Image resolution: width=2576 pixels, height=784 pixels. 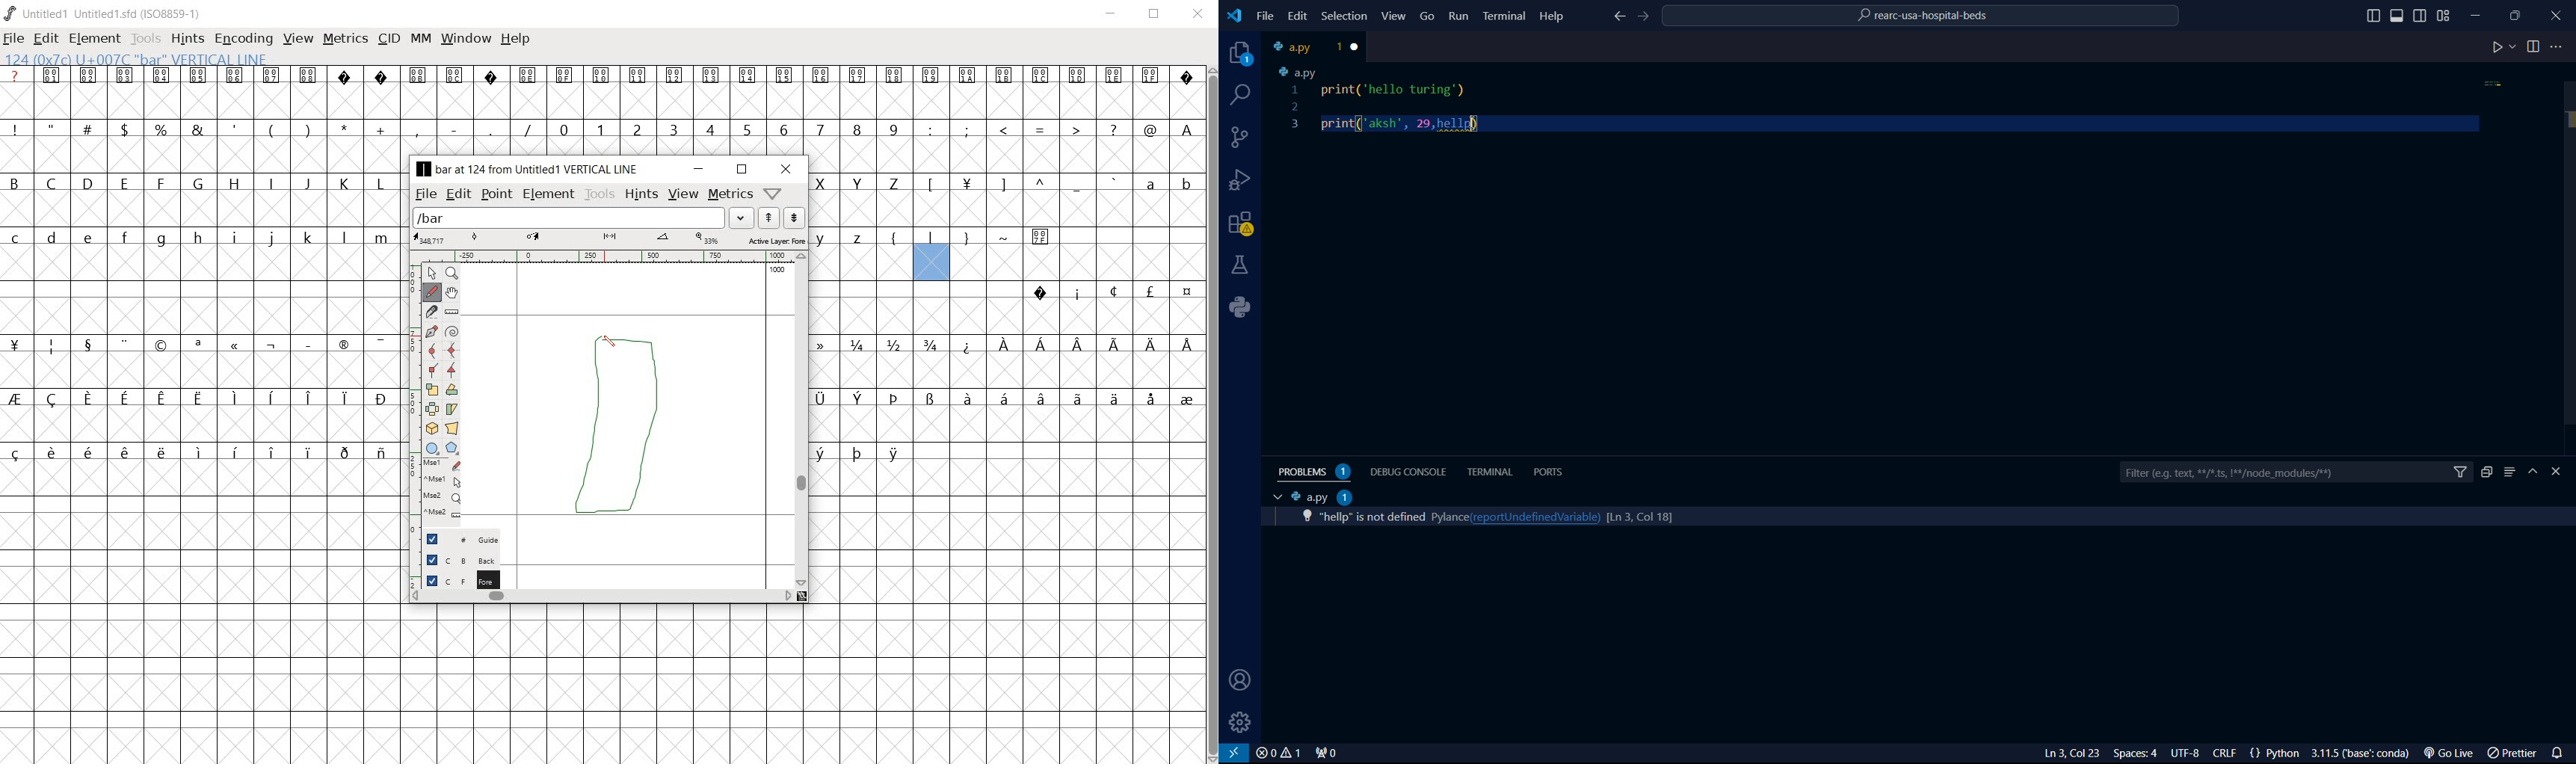 I want to click on empty cells, so click(x=1006, y=208).